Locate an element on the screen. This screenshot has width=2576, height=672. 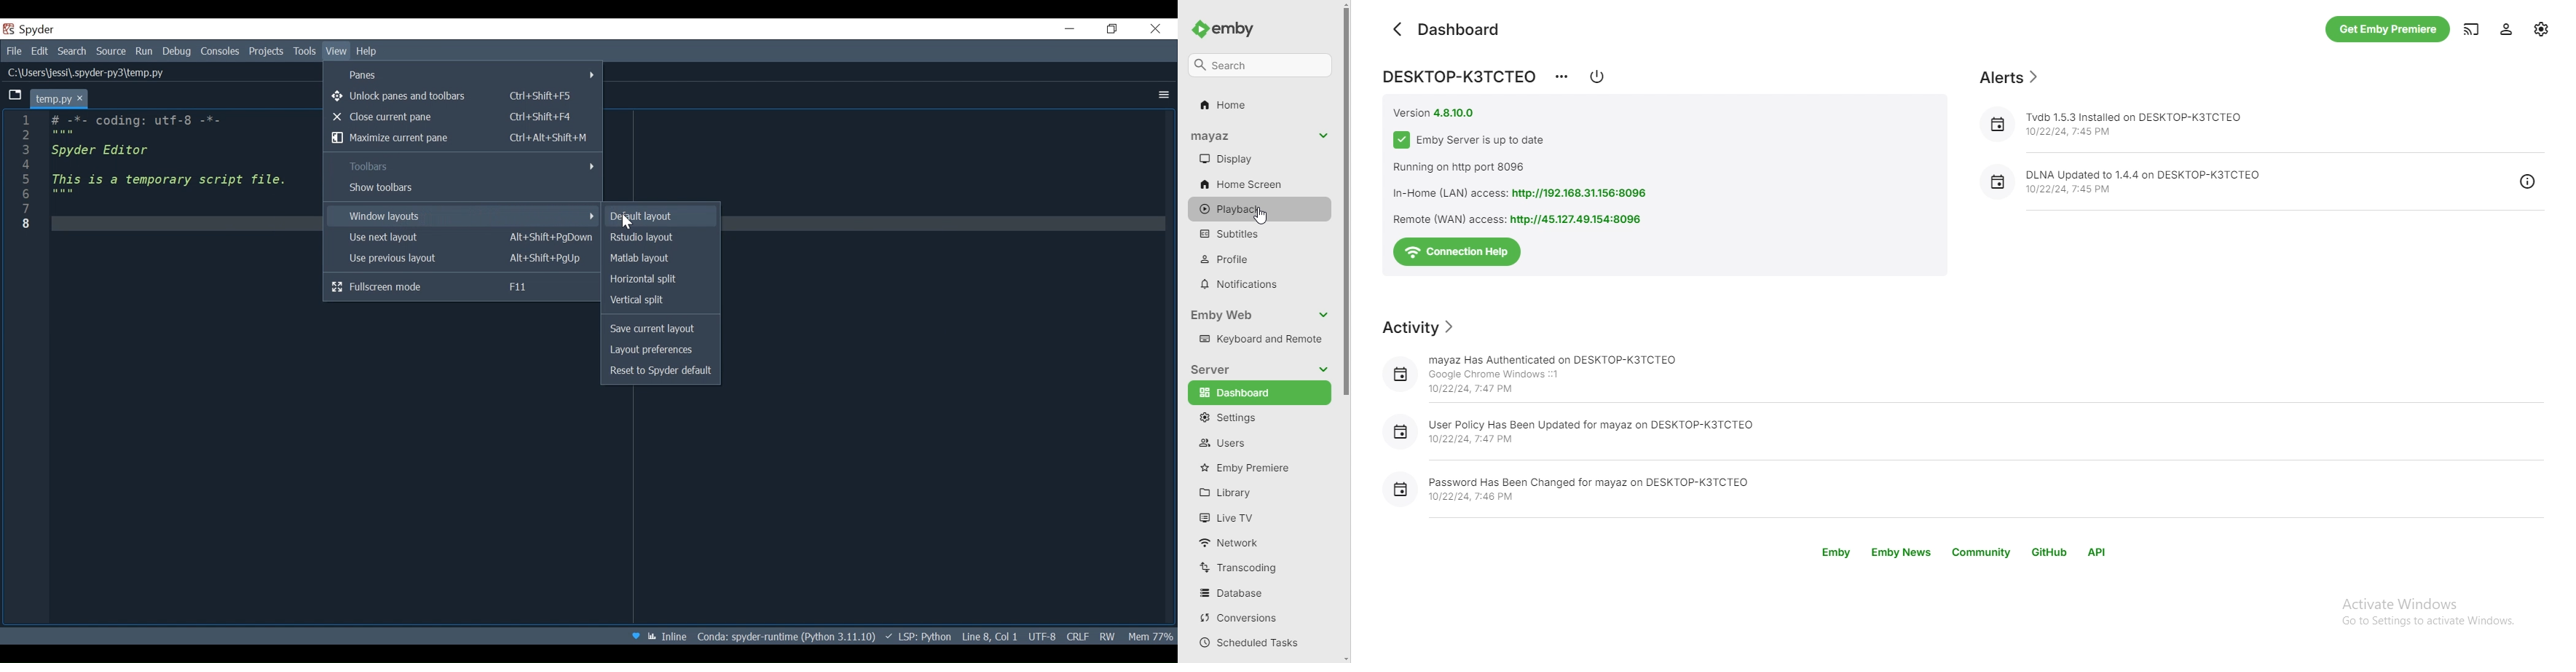
Layout preferences is located at coordinates (662, 349).